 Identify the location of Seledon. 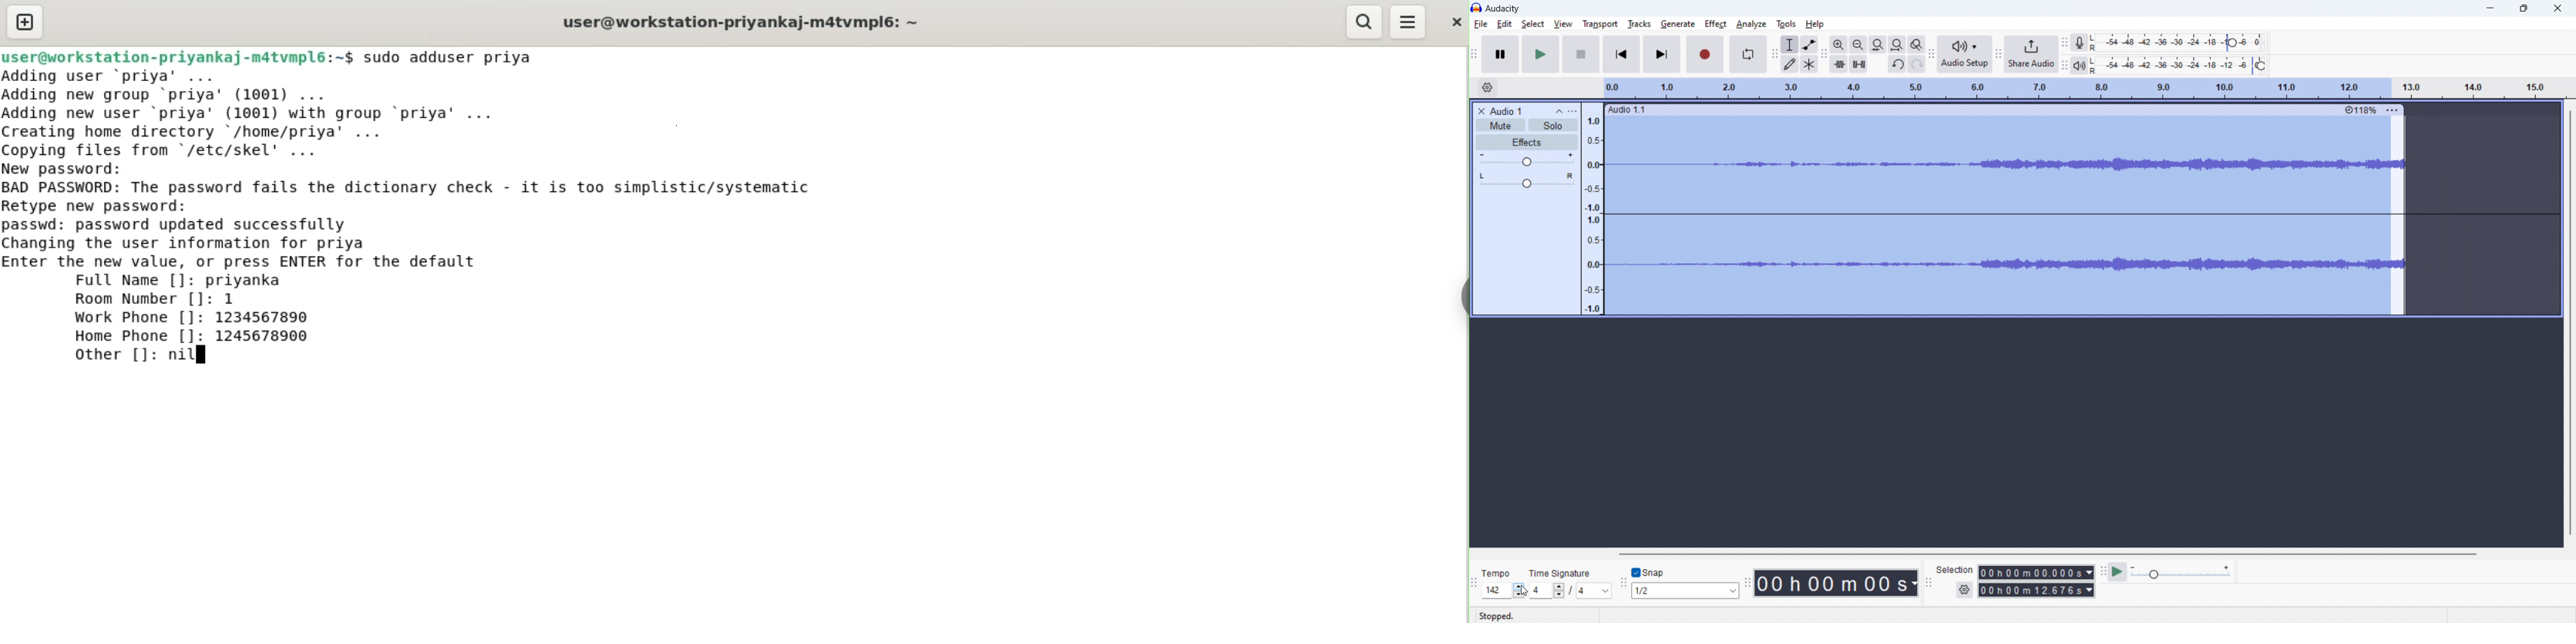
(1955, 572).